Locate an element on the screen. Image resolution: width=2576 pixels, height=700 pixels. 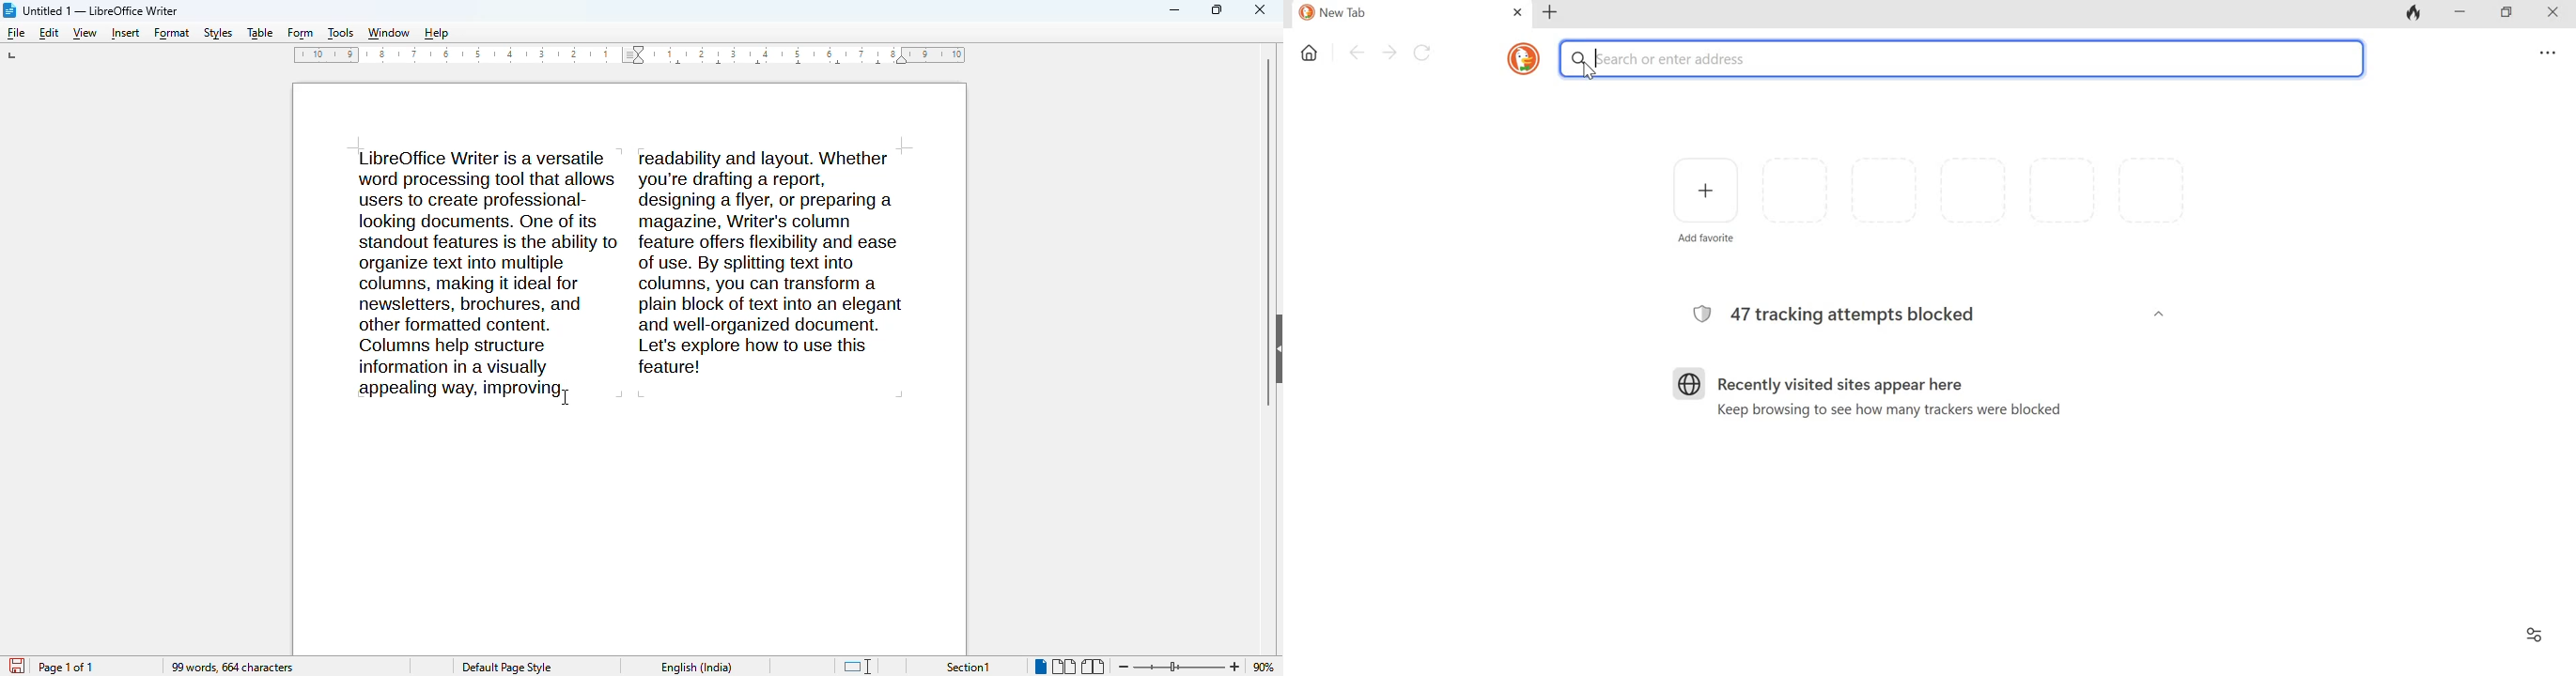
book view is located at coordinates (1093, 667).